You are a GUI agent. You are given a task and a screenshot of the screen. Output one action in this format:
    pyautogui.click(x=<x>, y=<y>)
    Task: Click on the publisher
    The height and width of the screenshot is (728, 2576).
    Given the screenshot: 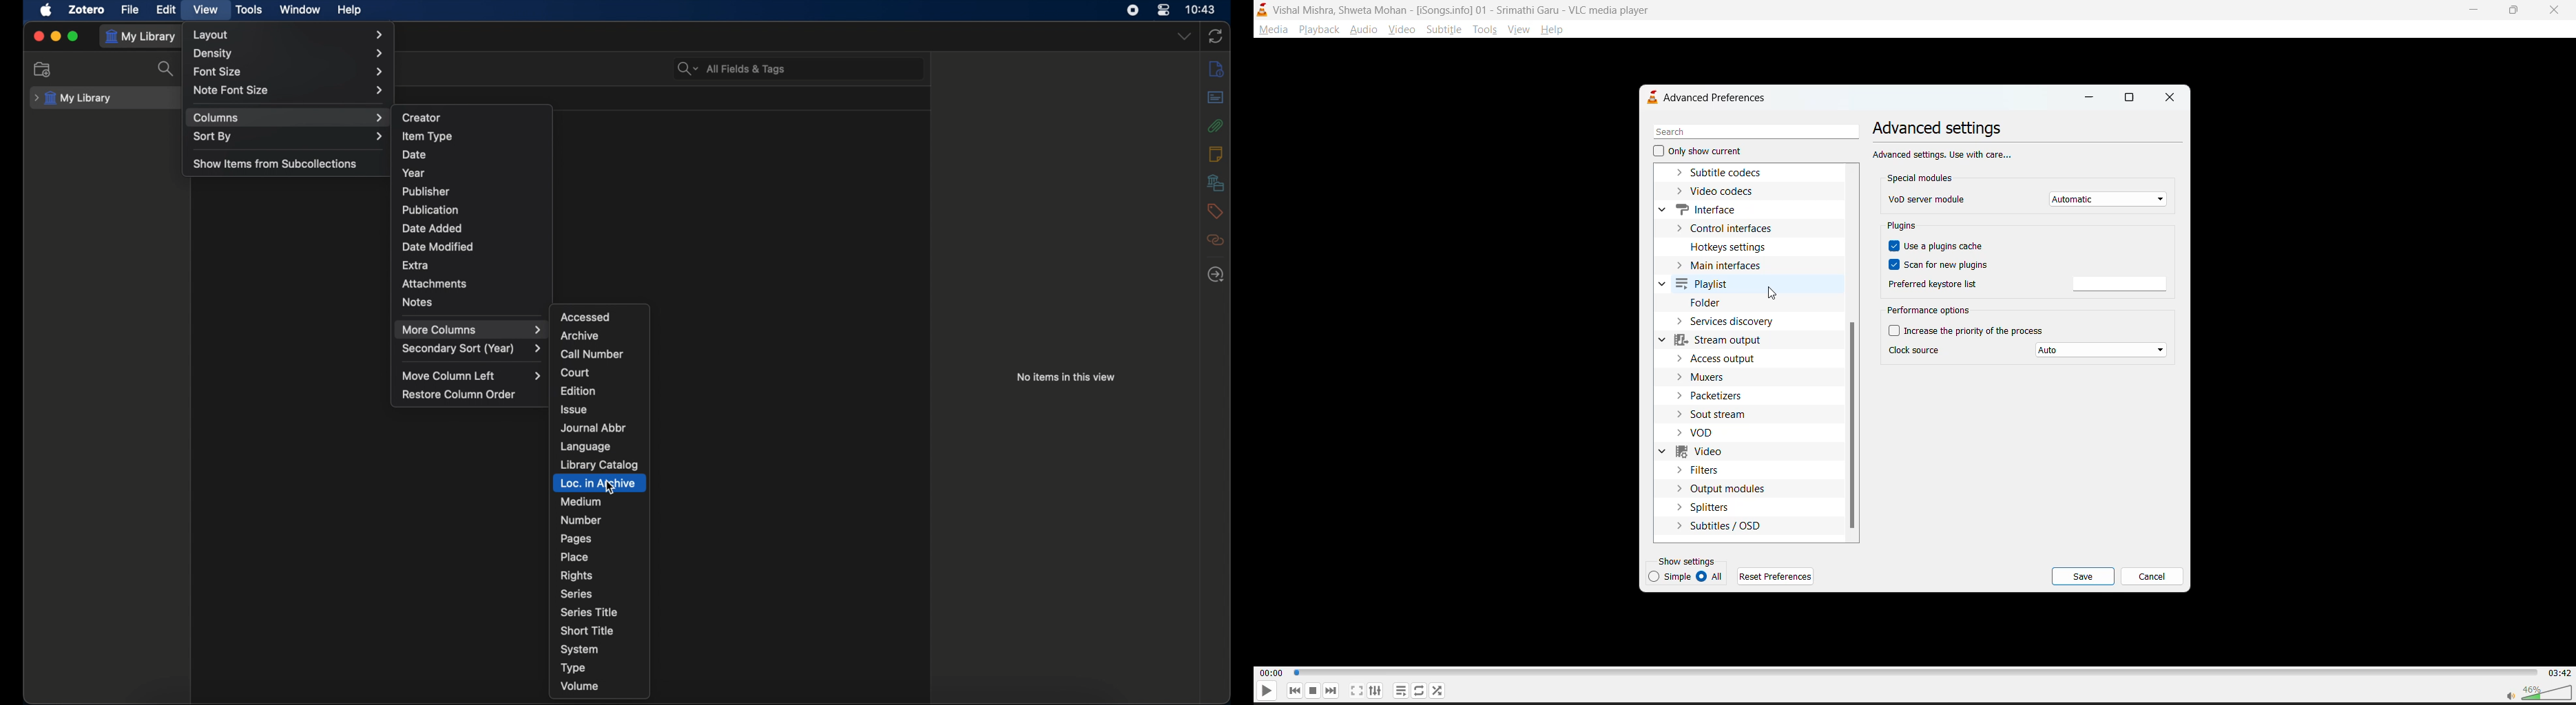 What is the action you would take?
    pyautogui.click(x=426, y=192)
    